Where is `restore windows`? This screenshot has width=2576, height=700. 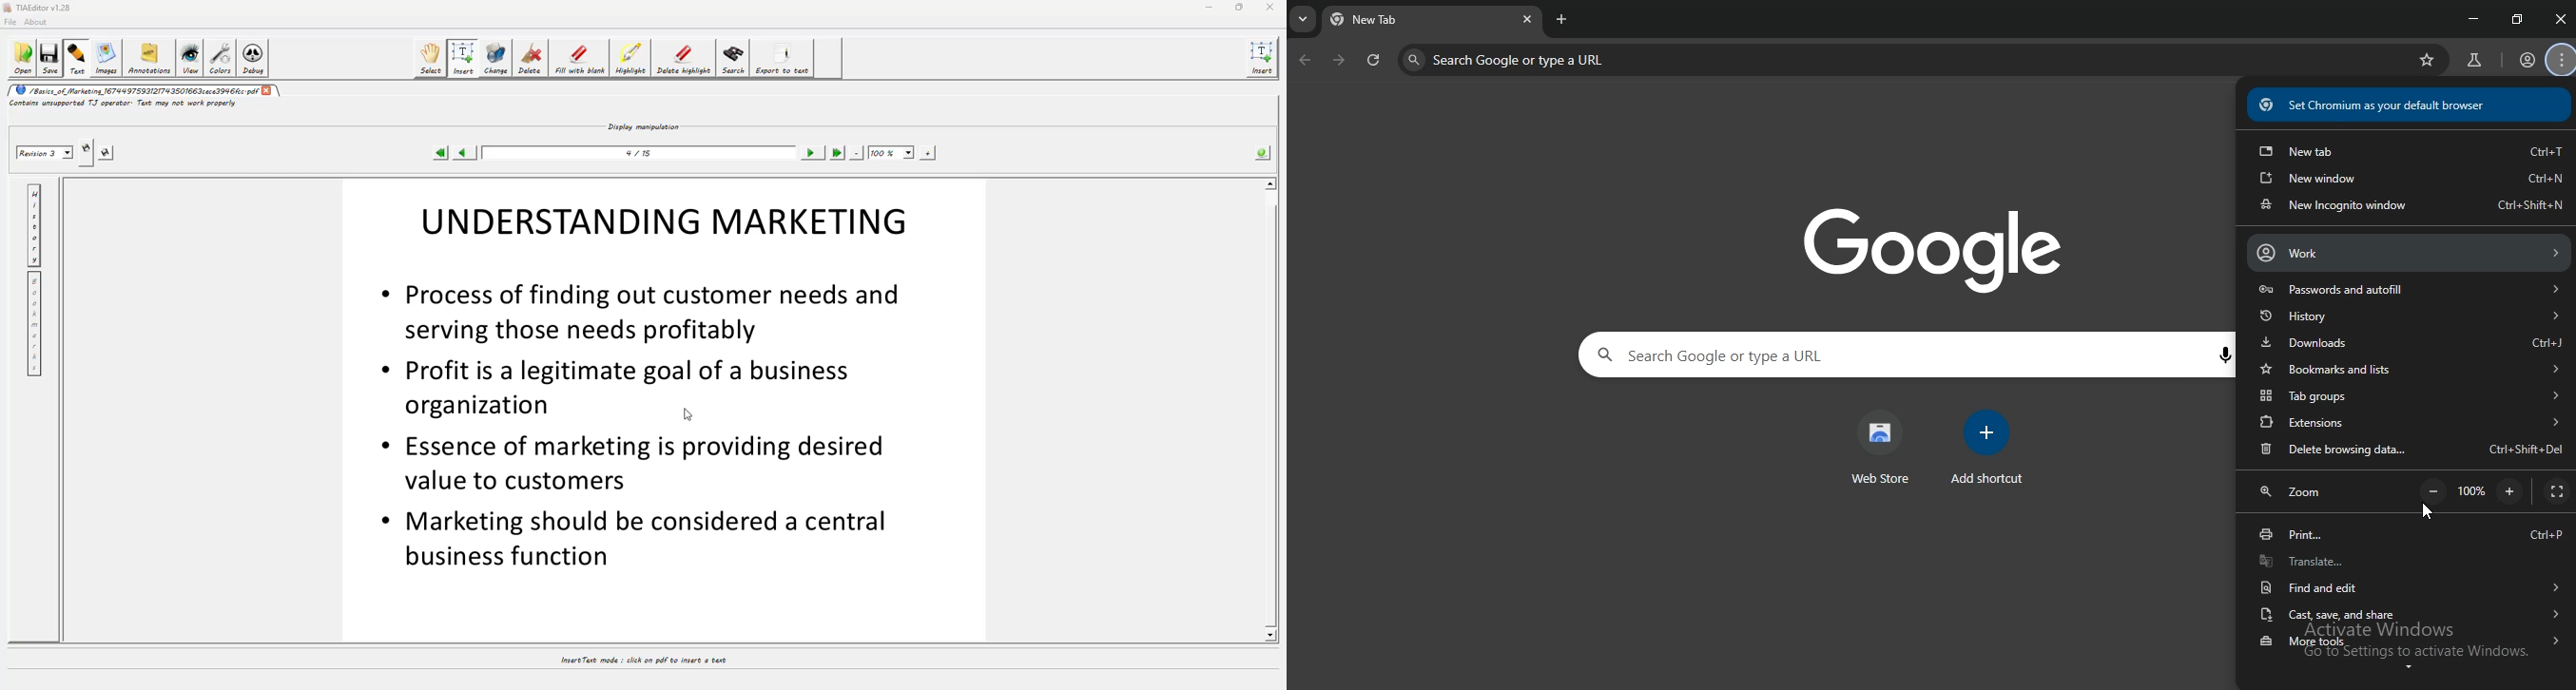
restore windows is located at coordinates (2518, 19).